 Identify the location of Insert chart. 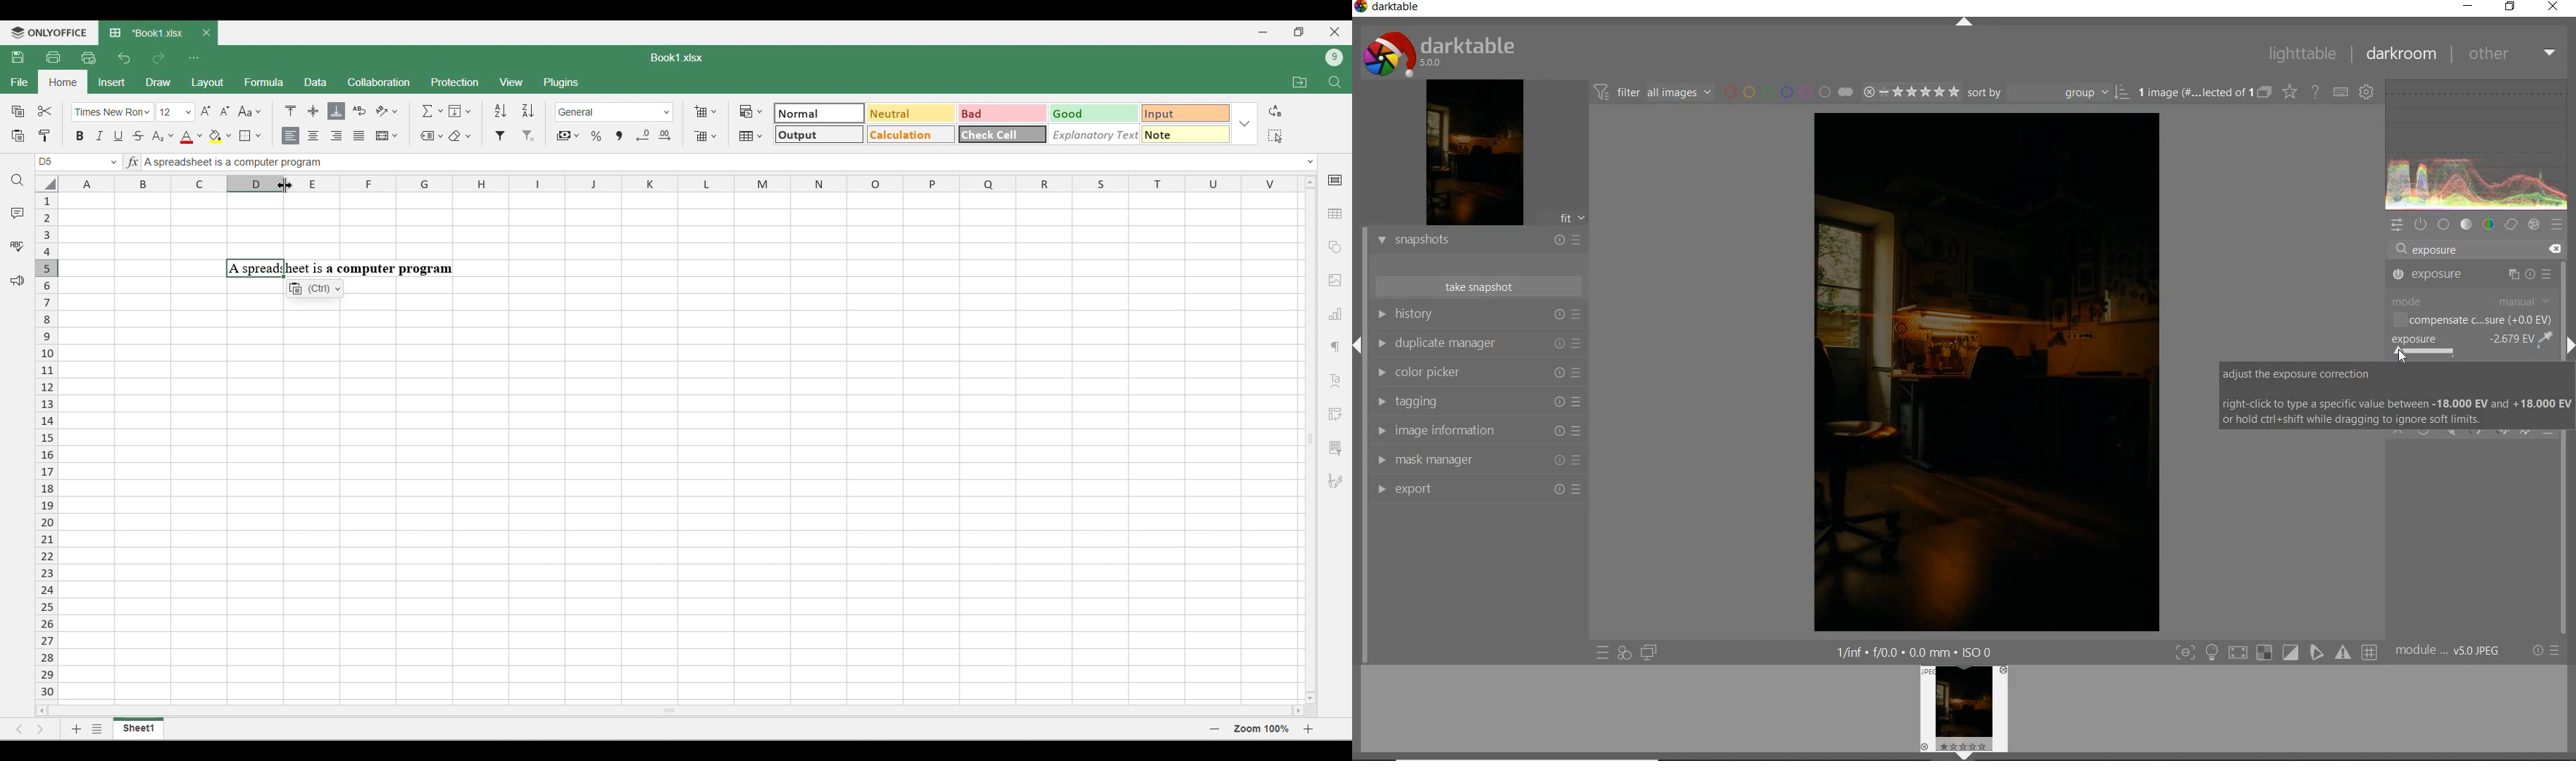
(1336, 314).